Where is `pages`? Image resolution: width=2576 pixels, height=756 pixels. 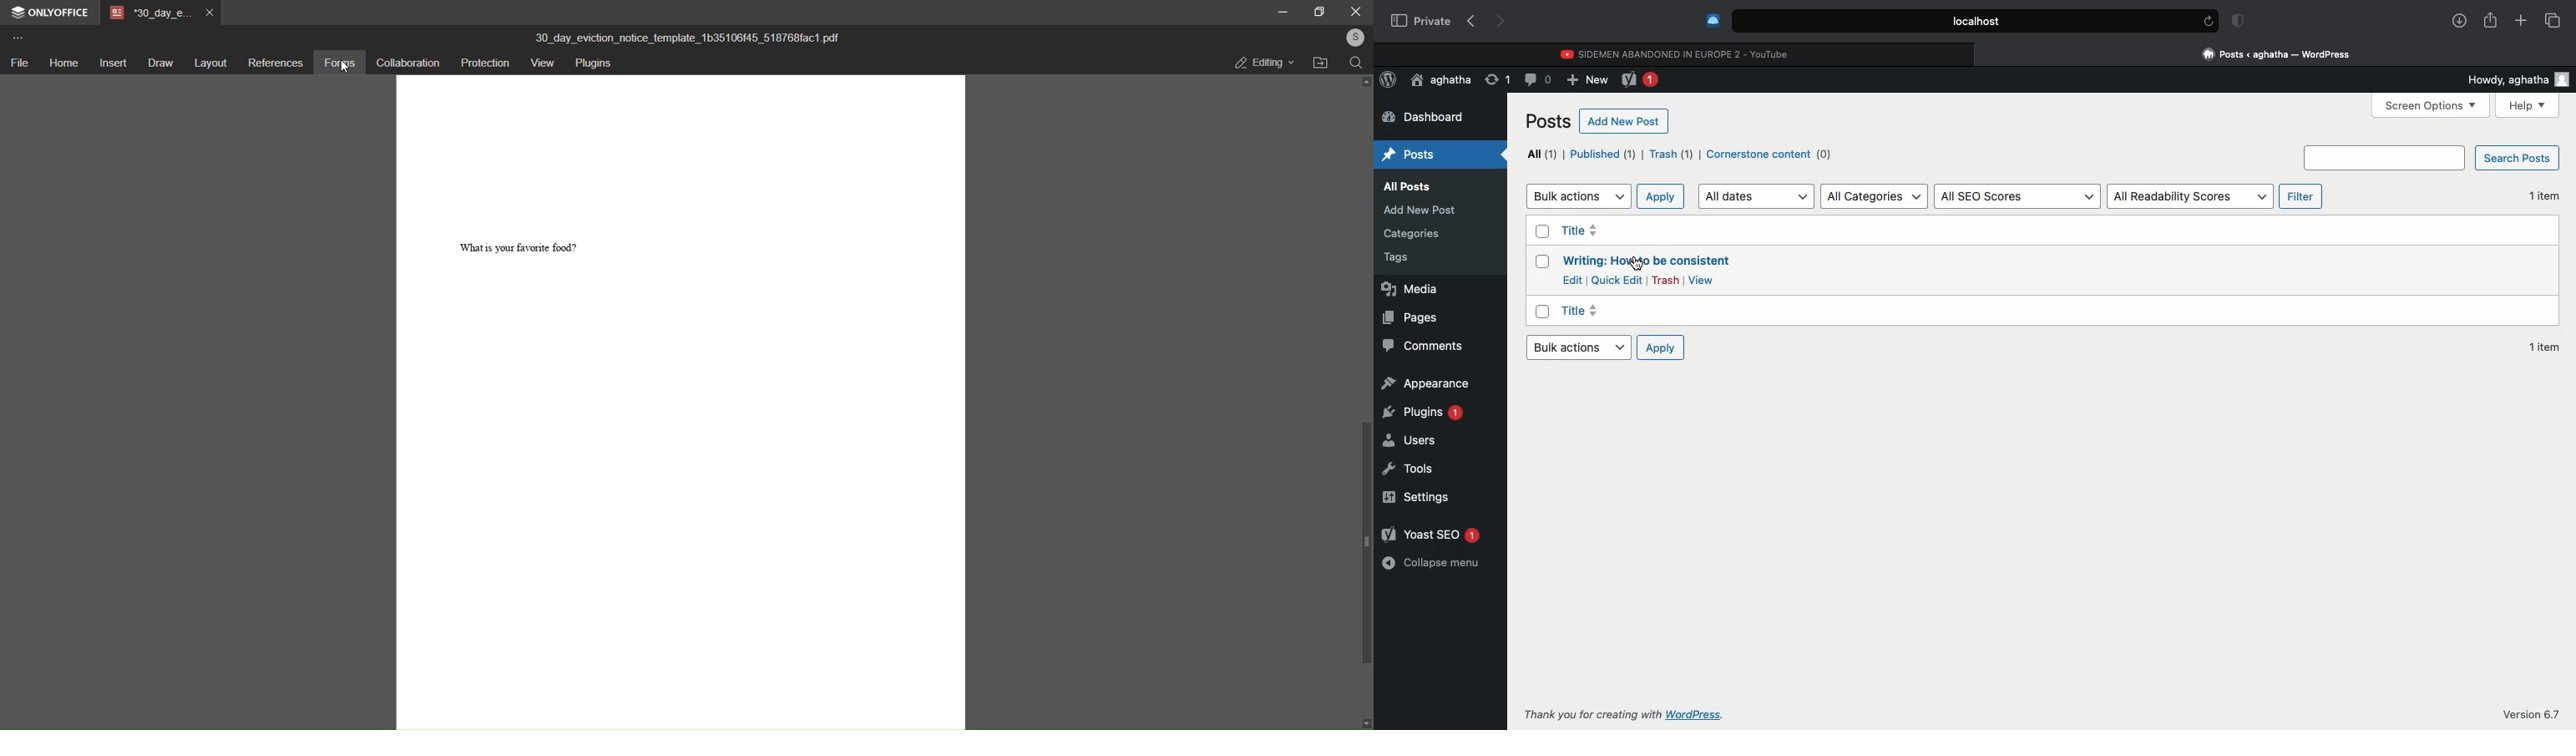
pages is located at coordinates (1426, 319).